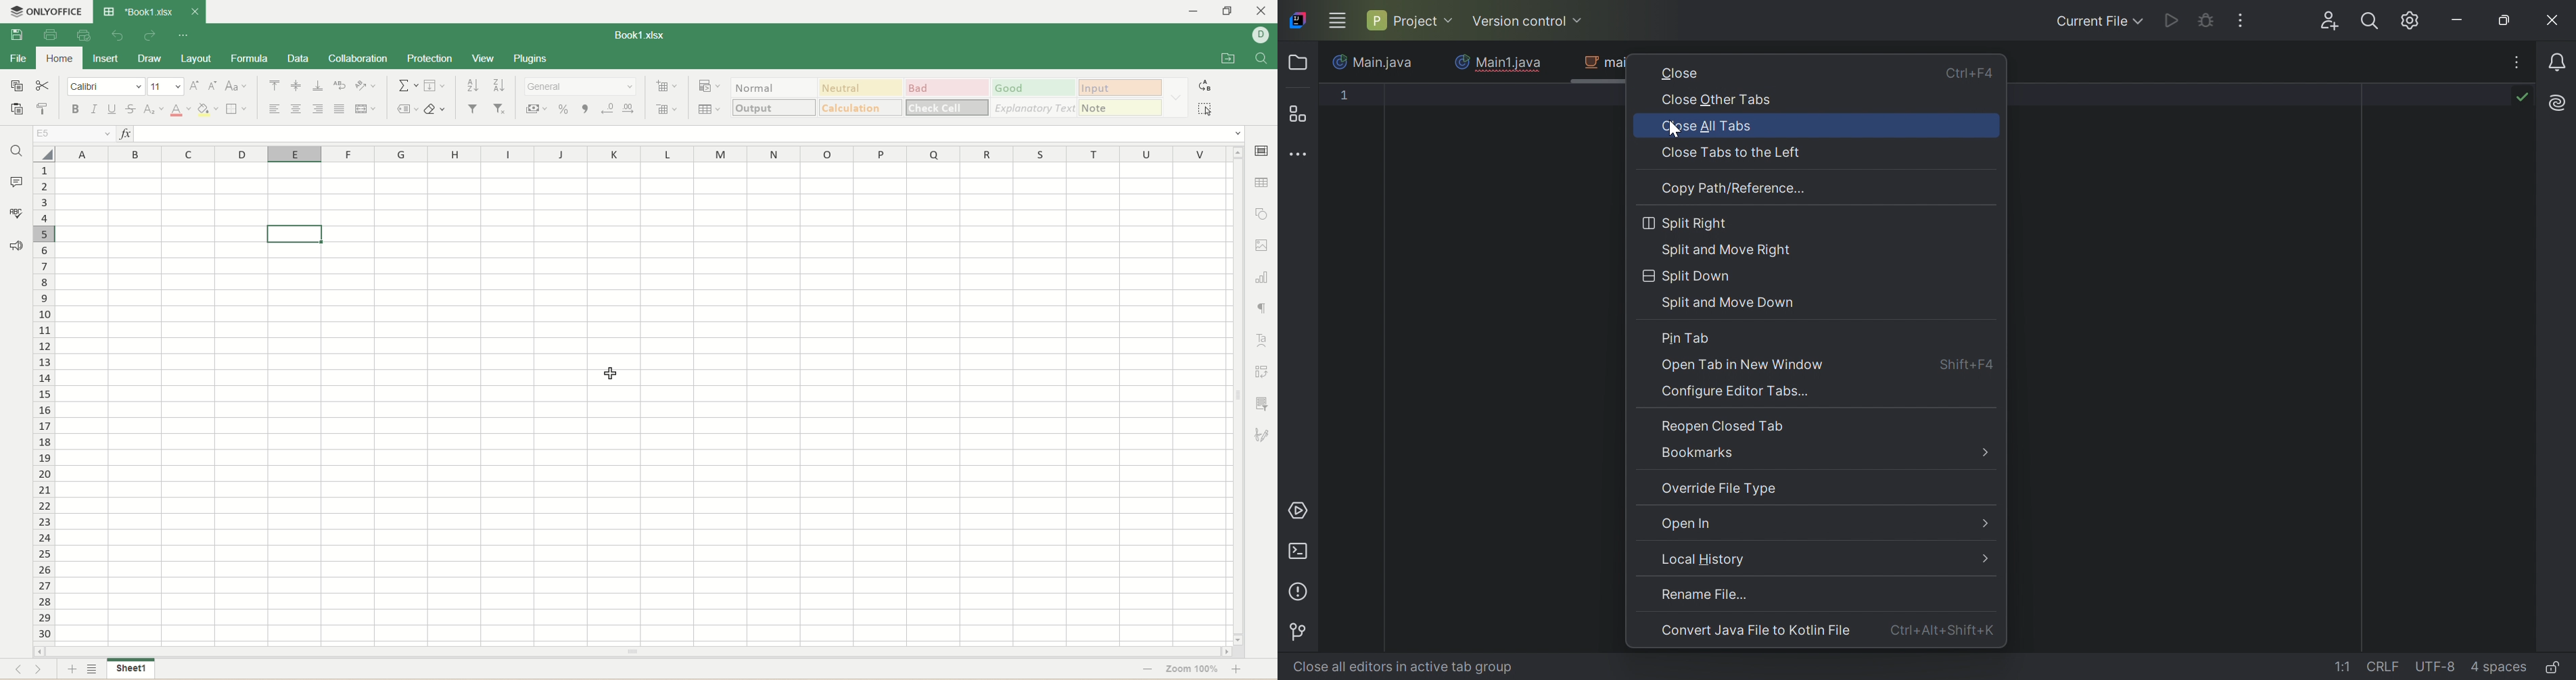 Image resolution: width=2576 pixels, height=700 pixels. Describe the element at coordinates (73, 108) in the screenshot. I see `bold` at that location.